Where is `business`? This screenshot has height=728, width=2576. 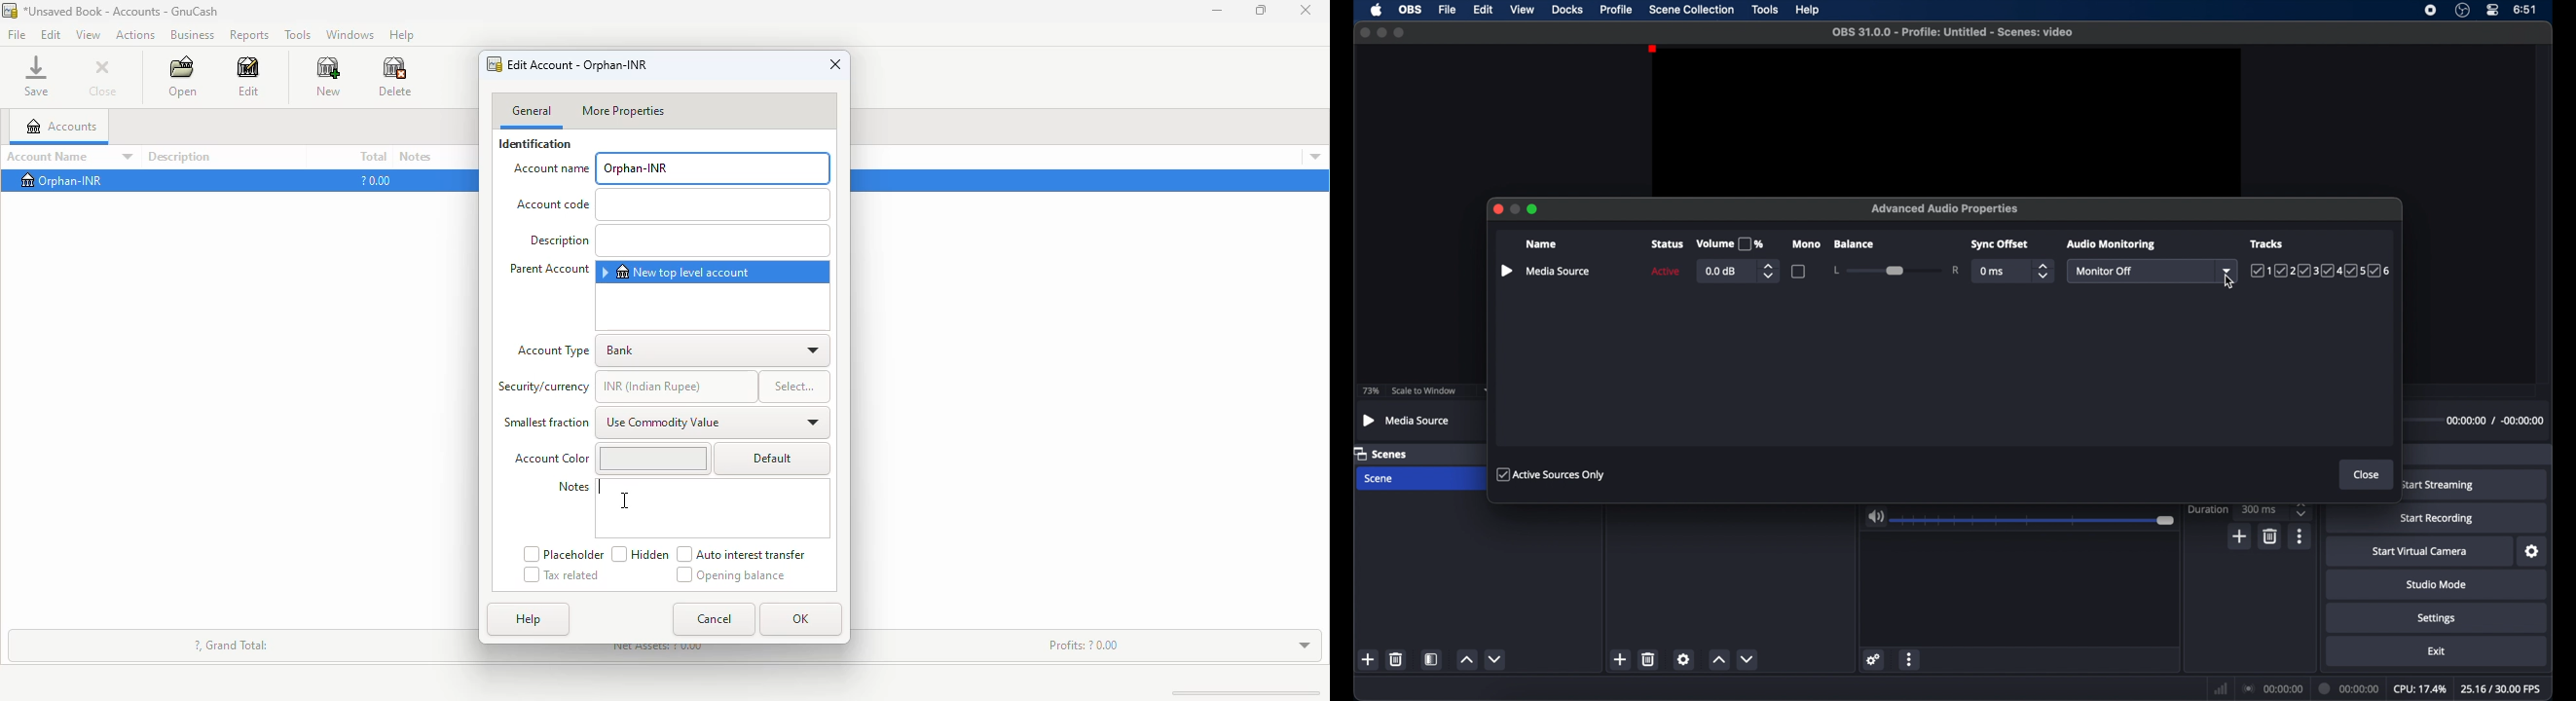 business is located at coordinates (191, 35).